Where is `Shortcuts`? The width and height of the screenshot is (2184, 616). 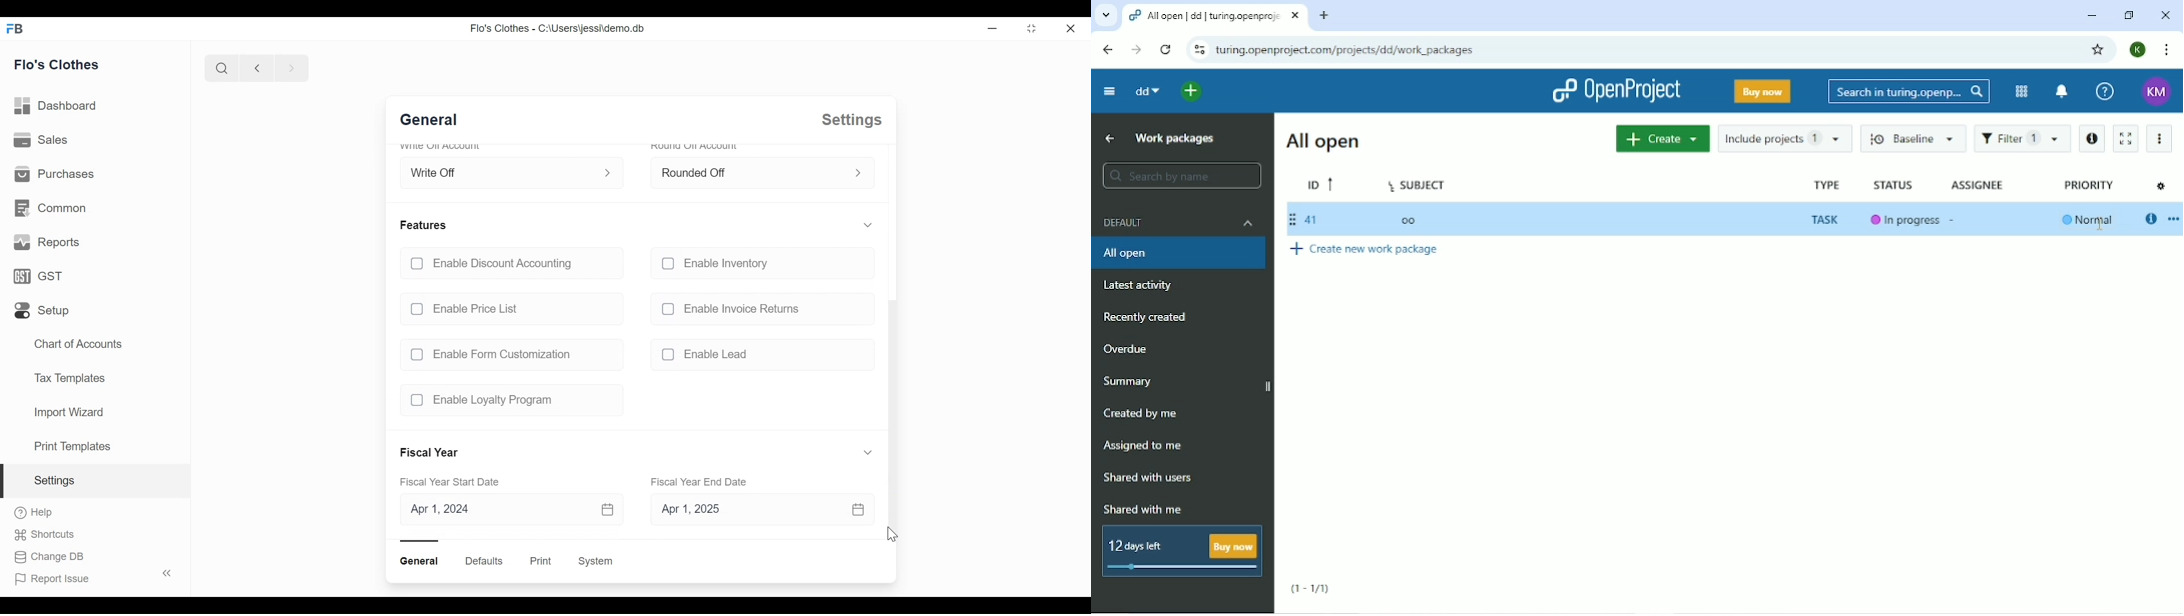 Shortcuts is located at coordinates (49, 535).